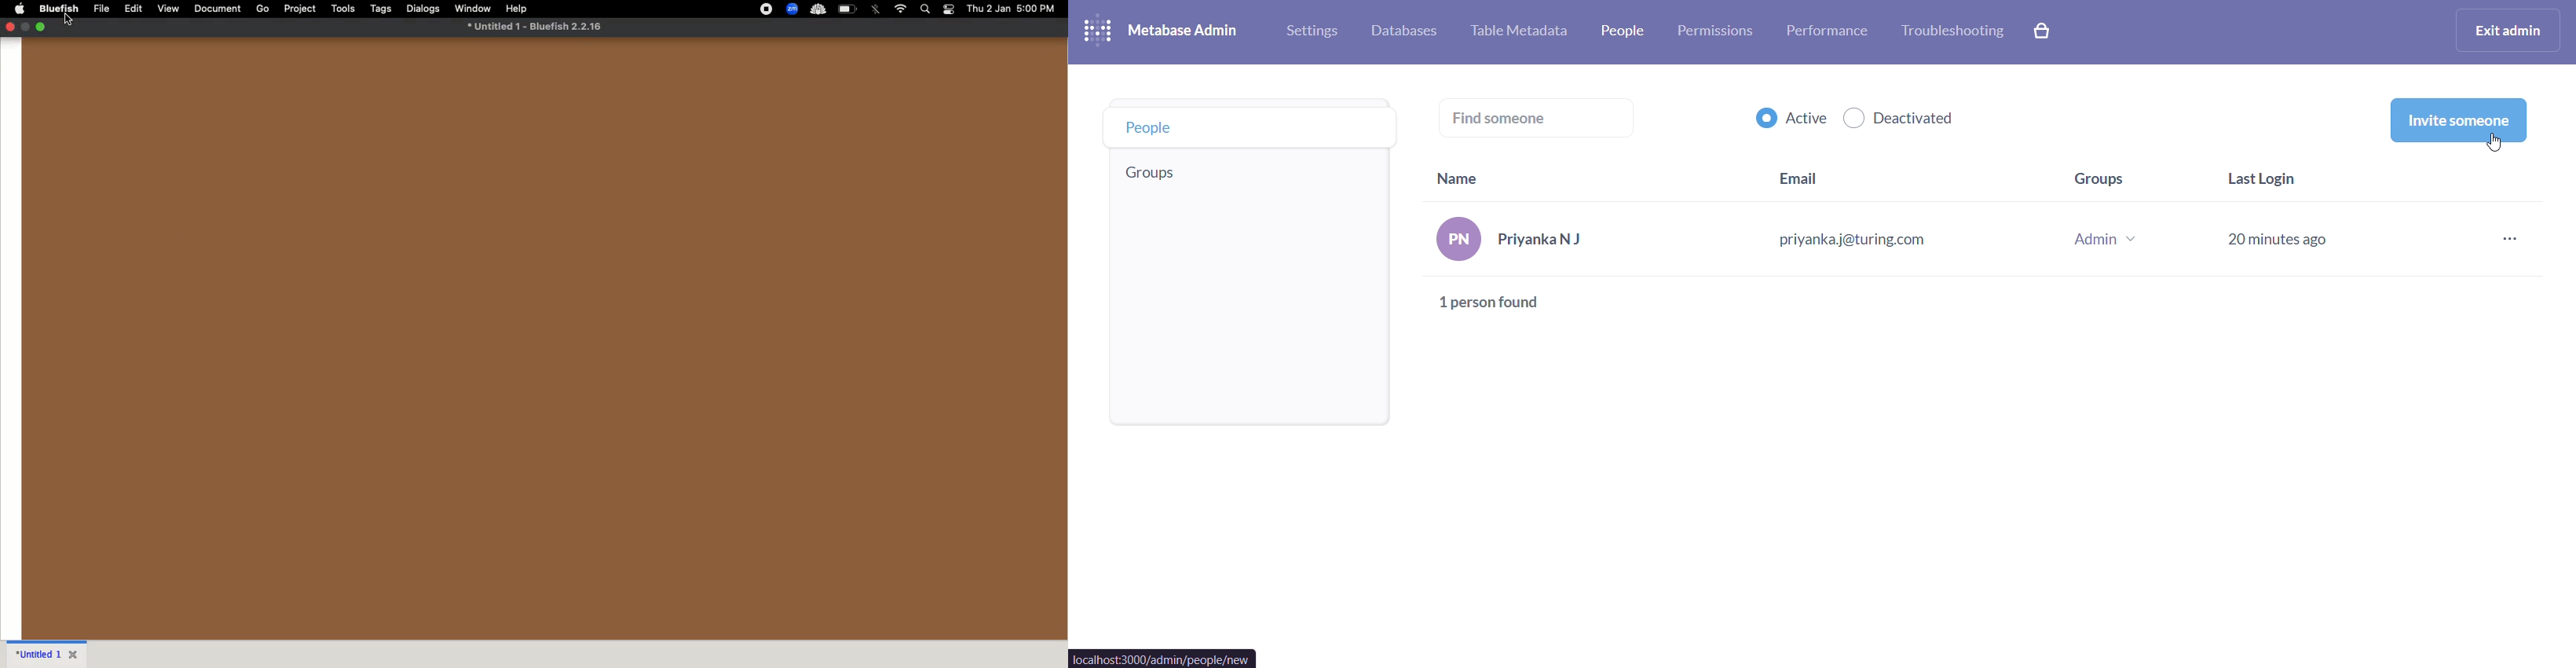  Describe the element at coordinates (1539, 117) in the screenshot. I see `find someone` at that location.